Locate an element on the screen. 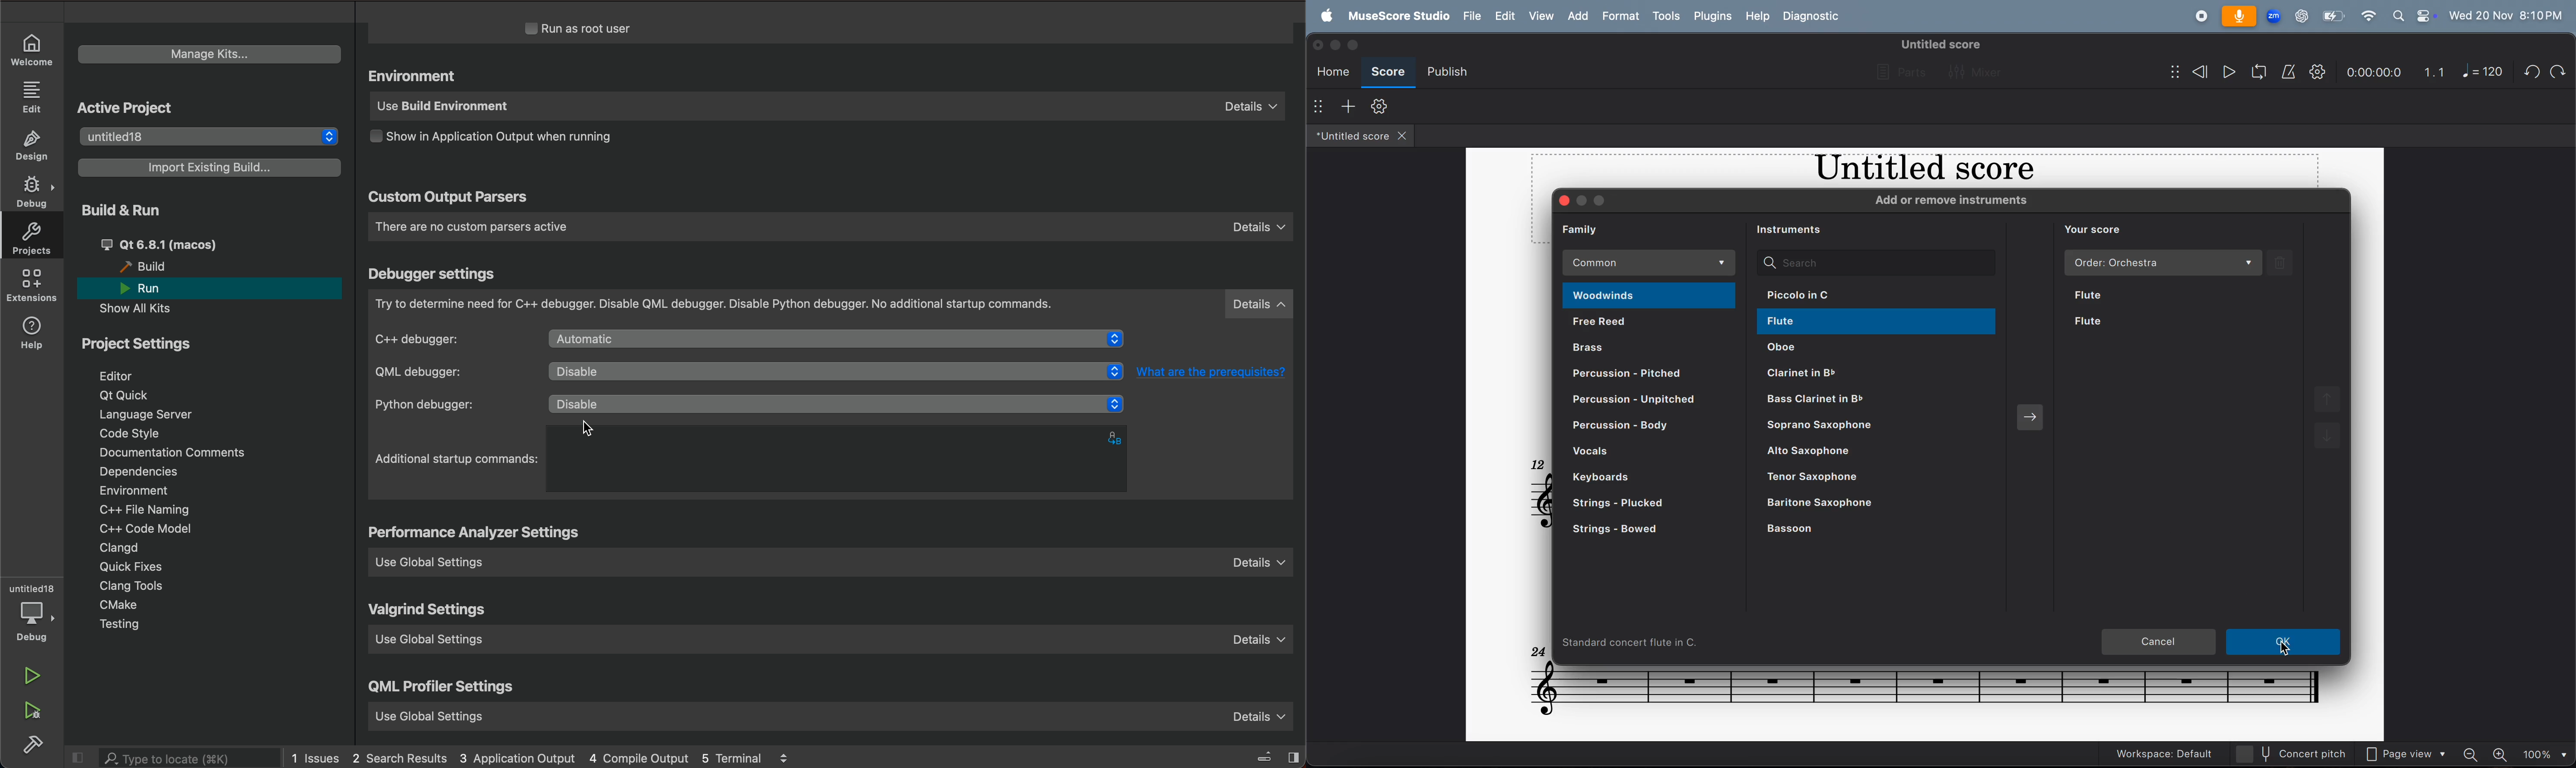 The image size is (2576, 784). diagnostic is located at coordinates (1813, 19).